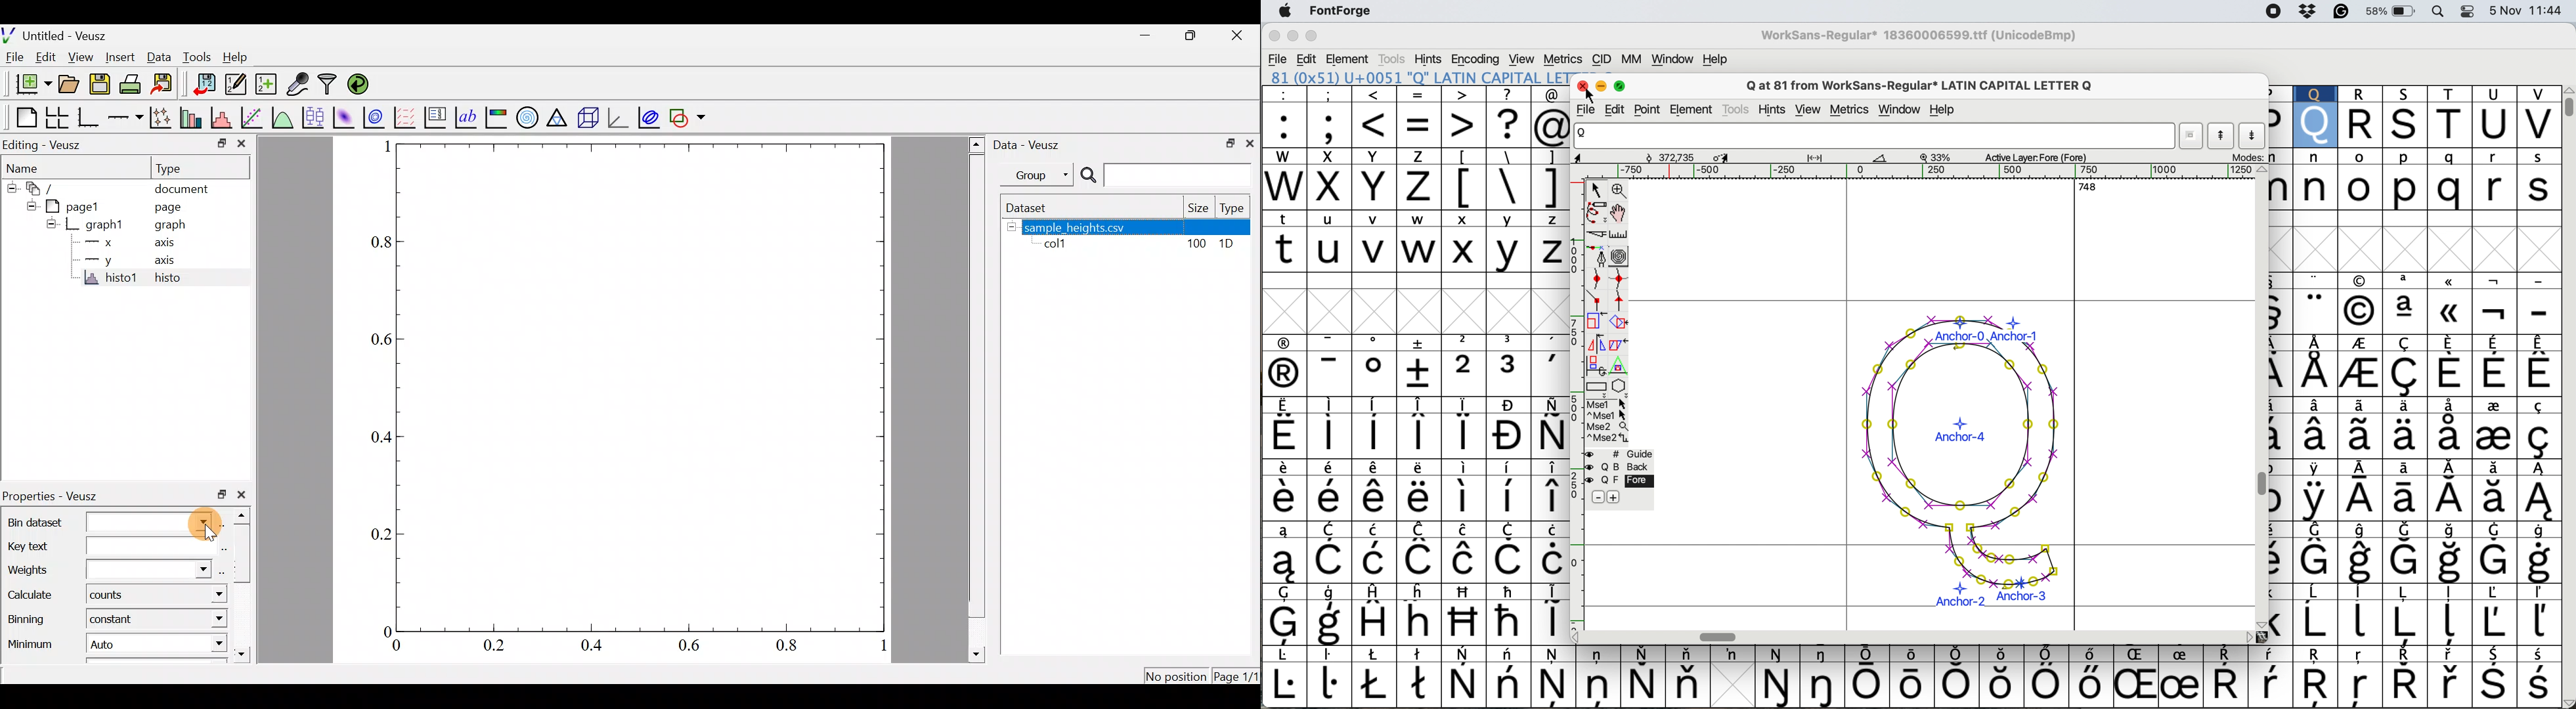  Describe the element at coordinates (22, 116) in the screenshot. I see `Blank page` at that location.